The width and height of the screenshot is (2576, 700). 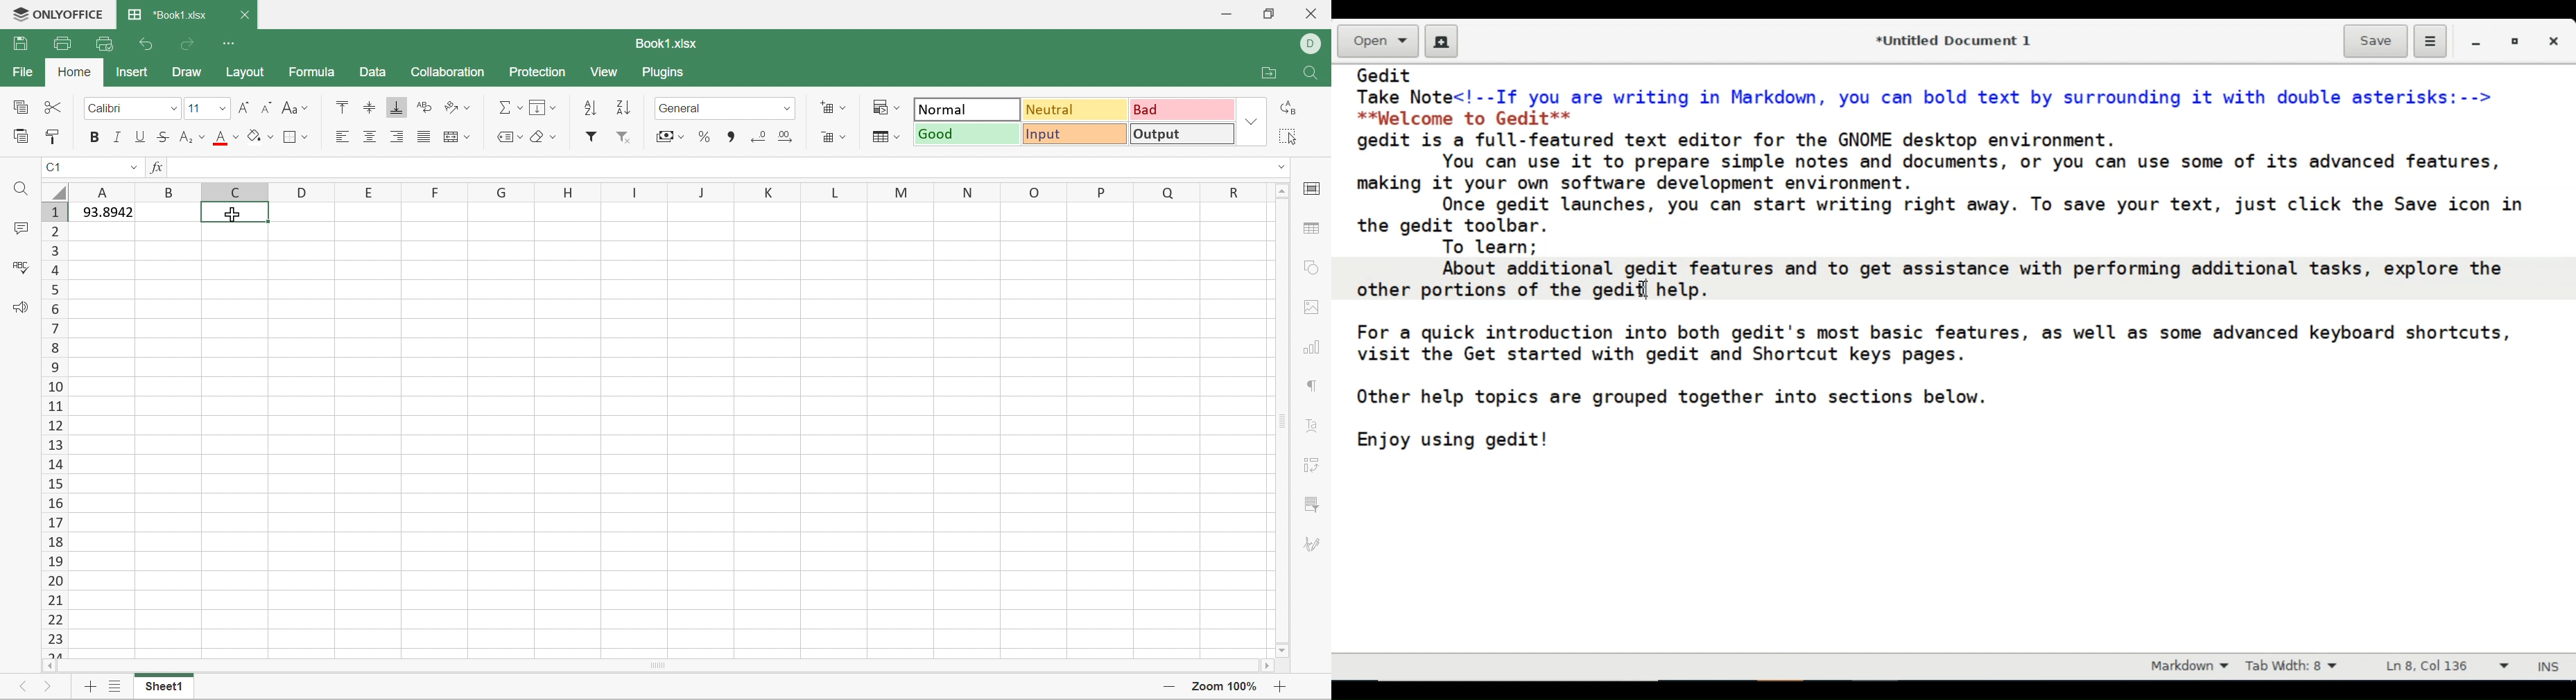 What do you see at coordinates (340, 105) in the screenshot?
I see `Align Top` at bounding box center [340, 105].